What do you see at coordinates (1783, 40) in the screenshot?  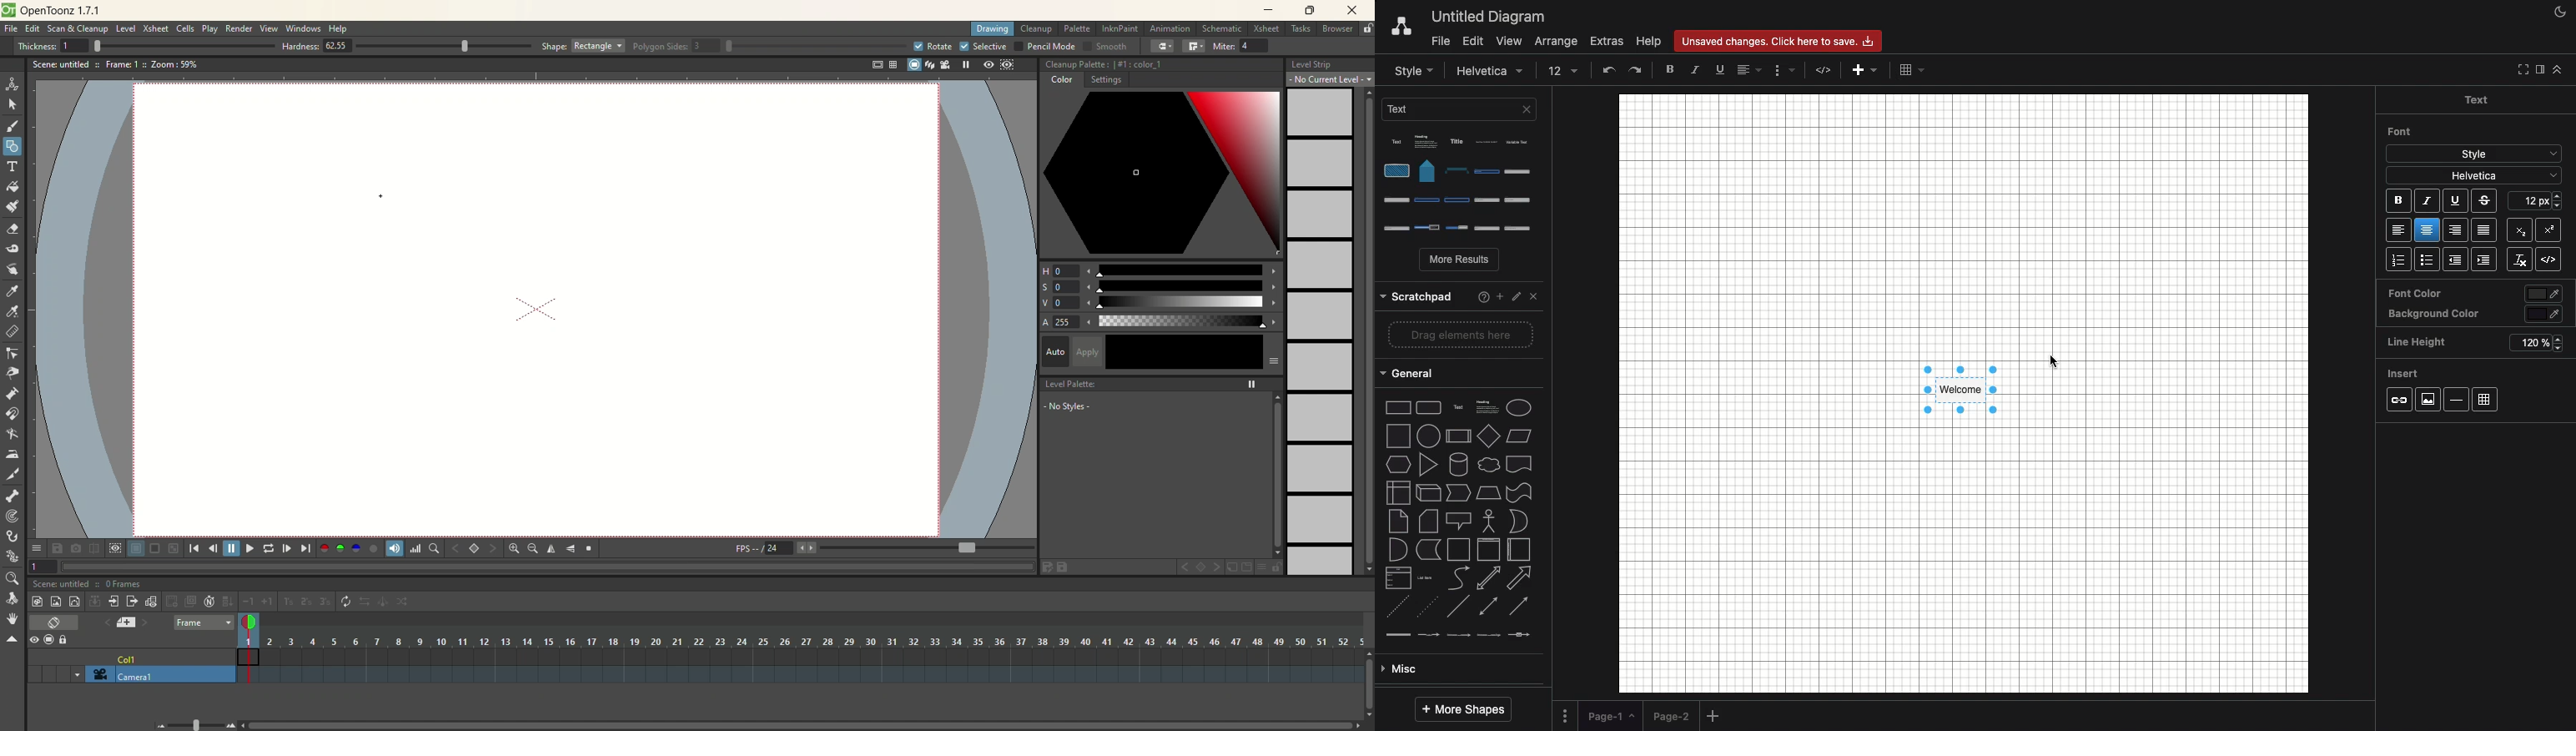 I see `changes` at bounding box center [1783, 40].